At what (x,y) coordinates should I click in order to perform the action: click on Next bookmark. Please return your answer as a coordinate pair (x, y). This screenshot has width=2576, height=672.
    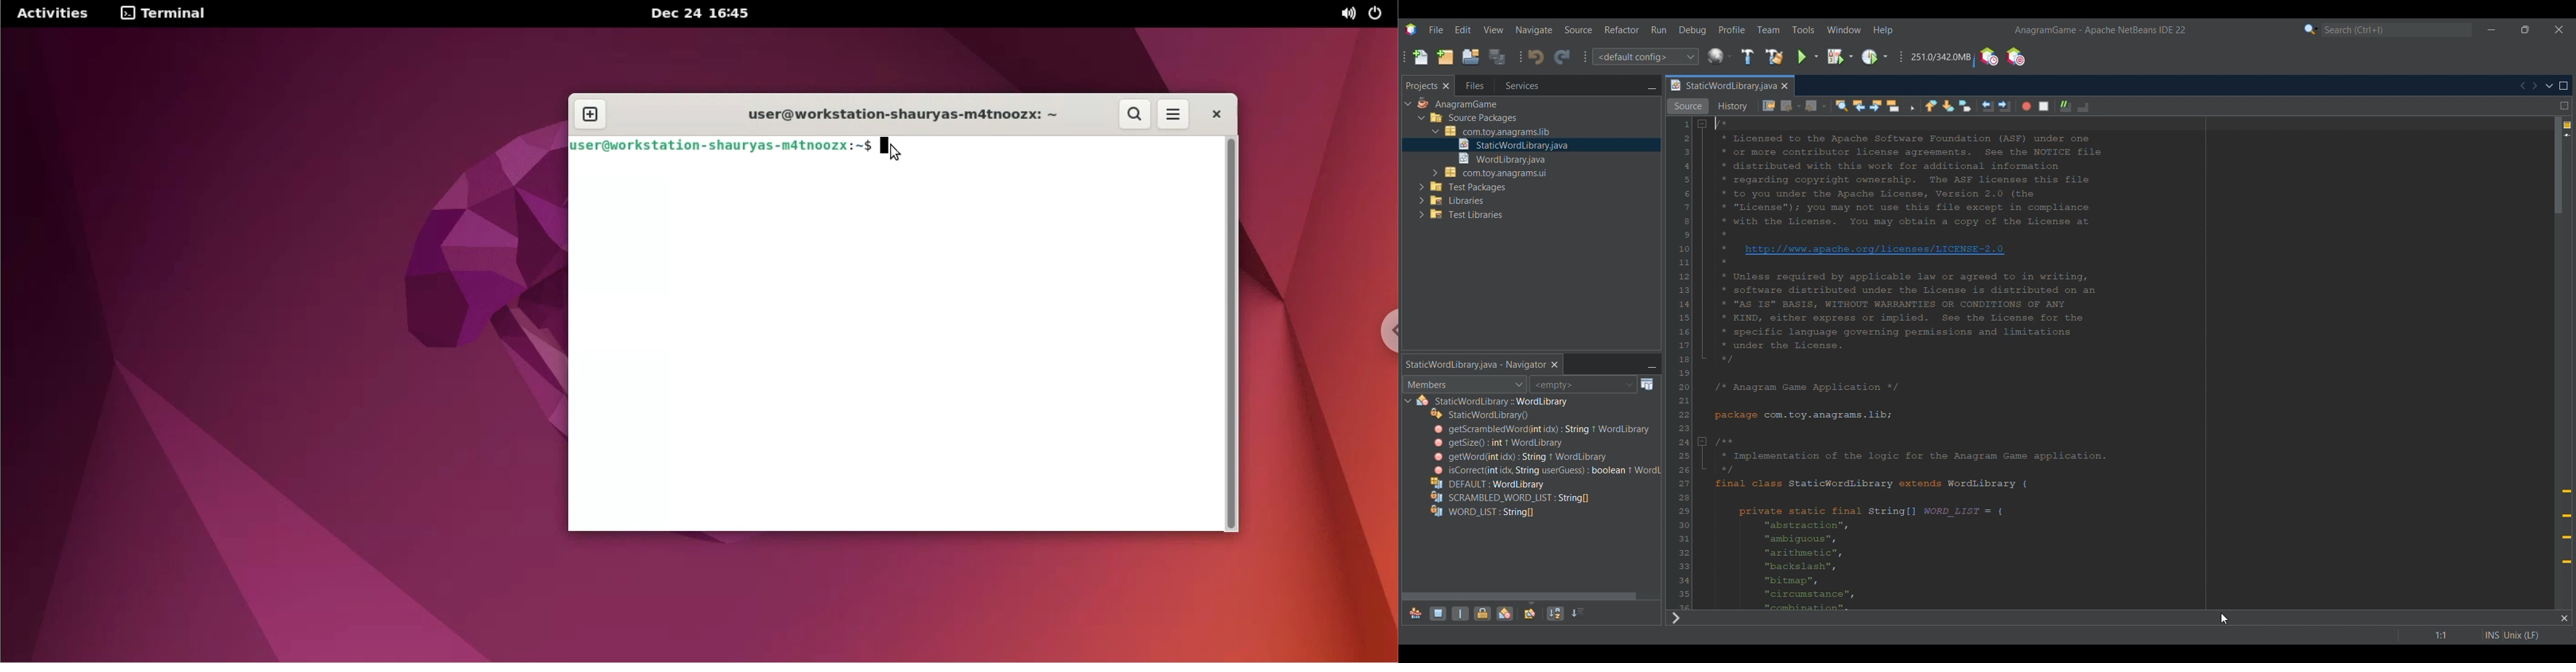
    Looking at the image, I should click on (1949, 106).